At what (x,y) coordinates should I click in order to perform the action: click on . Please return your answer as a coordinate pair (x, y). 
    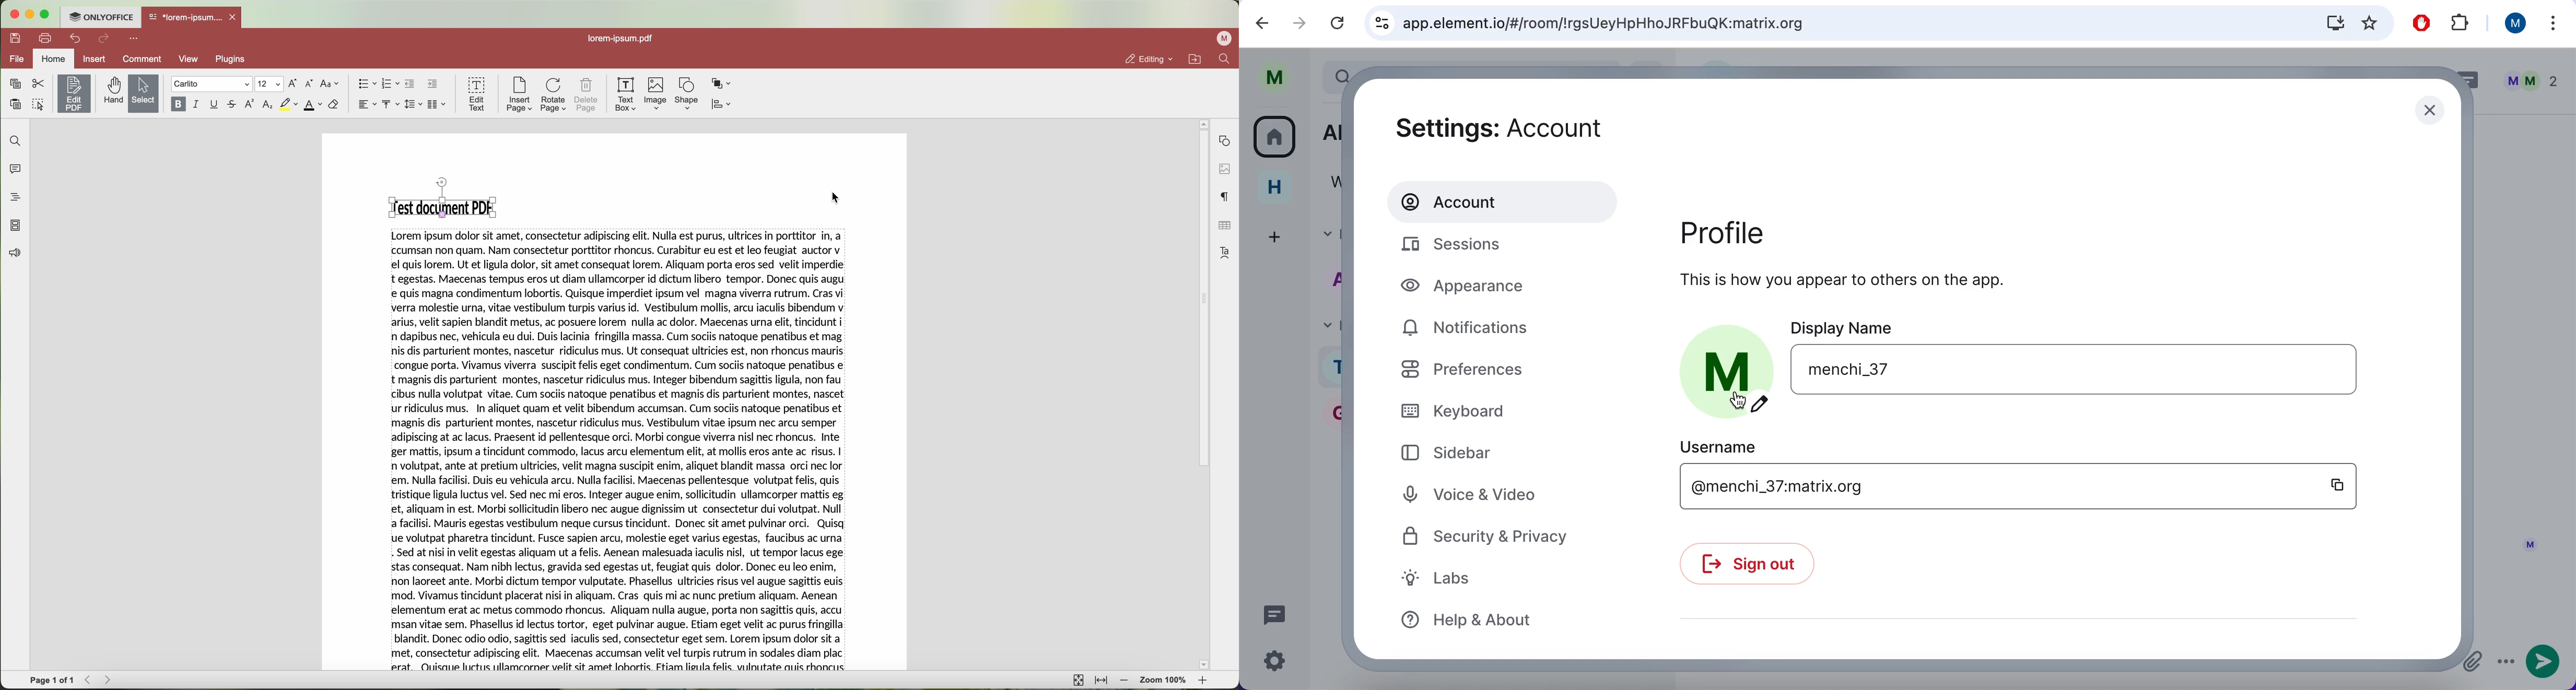
    Looking at the image, I should click on (2534, 81).